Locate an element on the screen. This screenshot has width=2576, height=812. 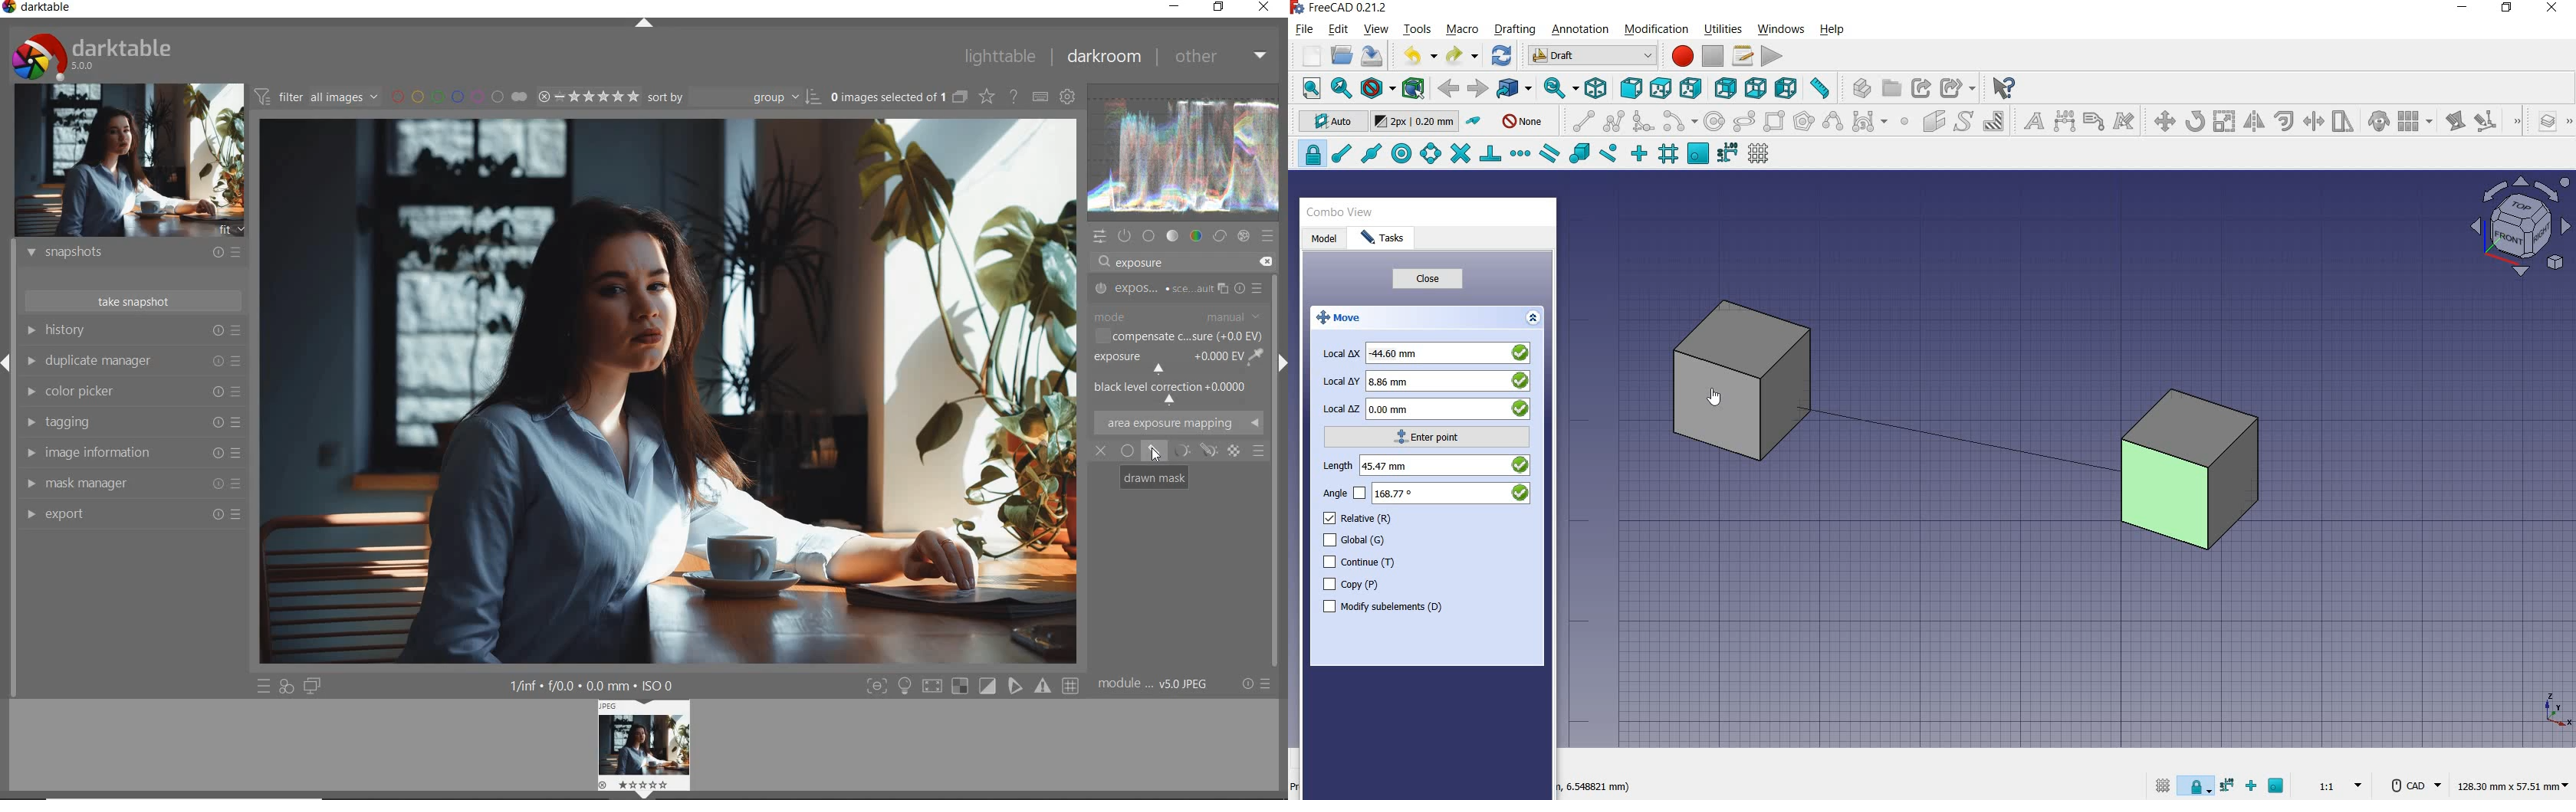
close is located at coordinates (1428, 279).